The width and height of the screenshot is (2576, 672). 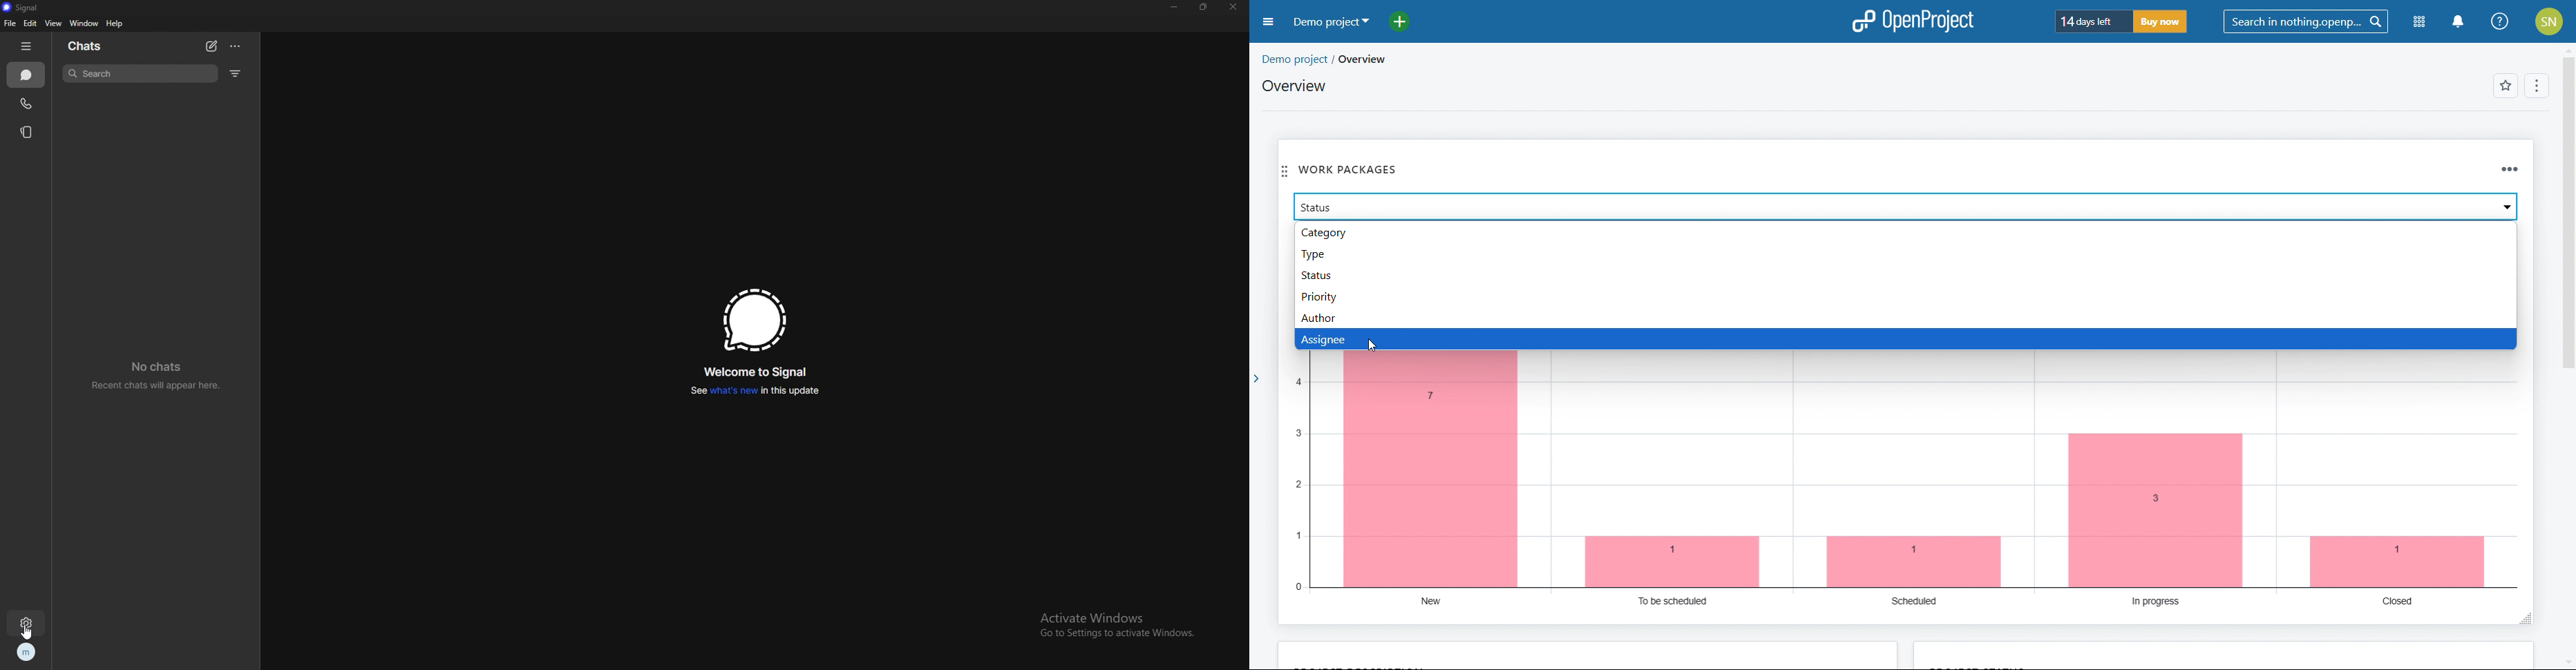 What do you see at coordinates (31, 23) in the screenshot?
I see `edit` at bounding box center [31, 23].